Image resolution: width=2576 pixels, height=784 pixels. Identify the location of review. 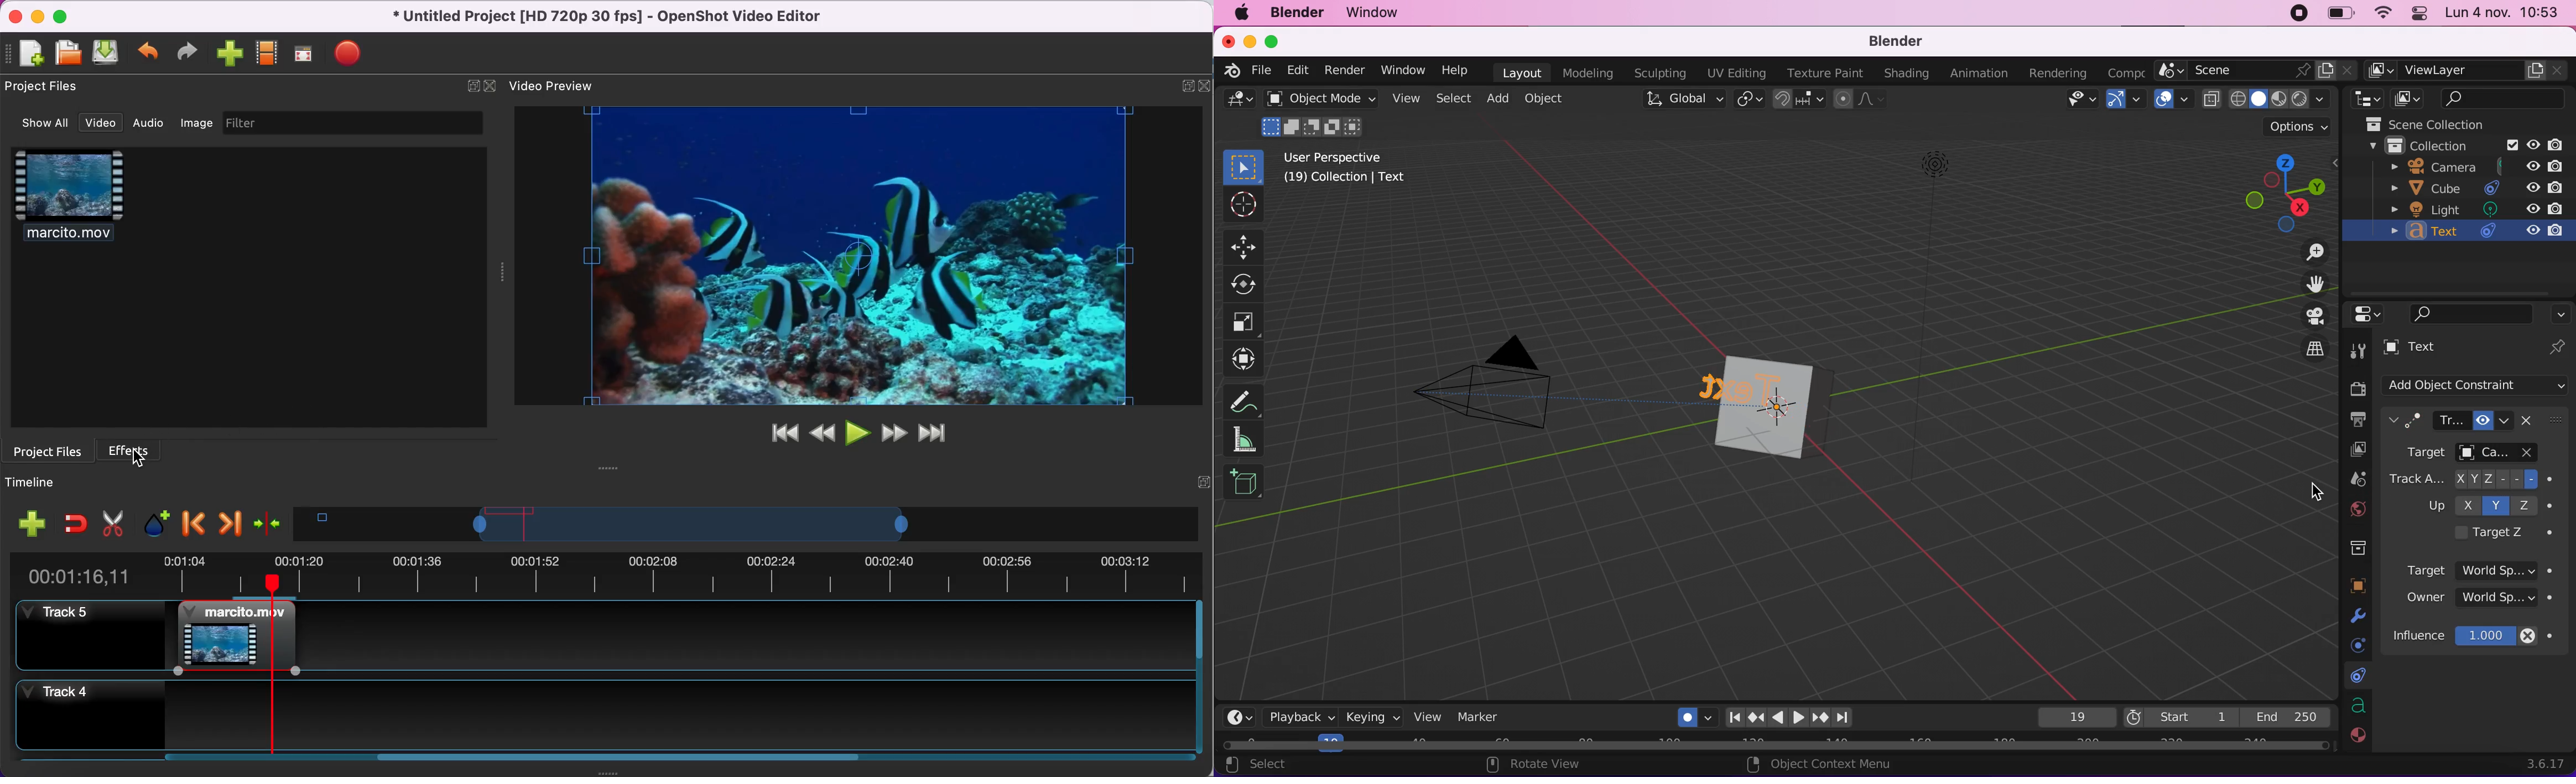
(821, 431).